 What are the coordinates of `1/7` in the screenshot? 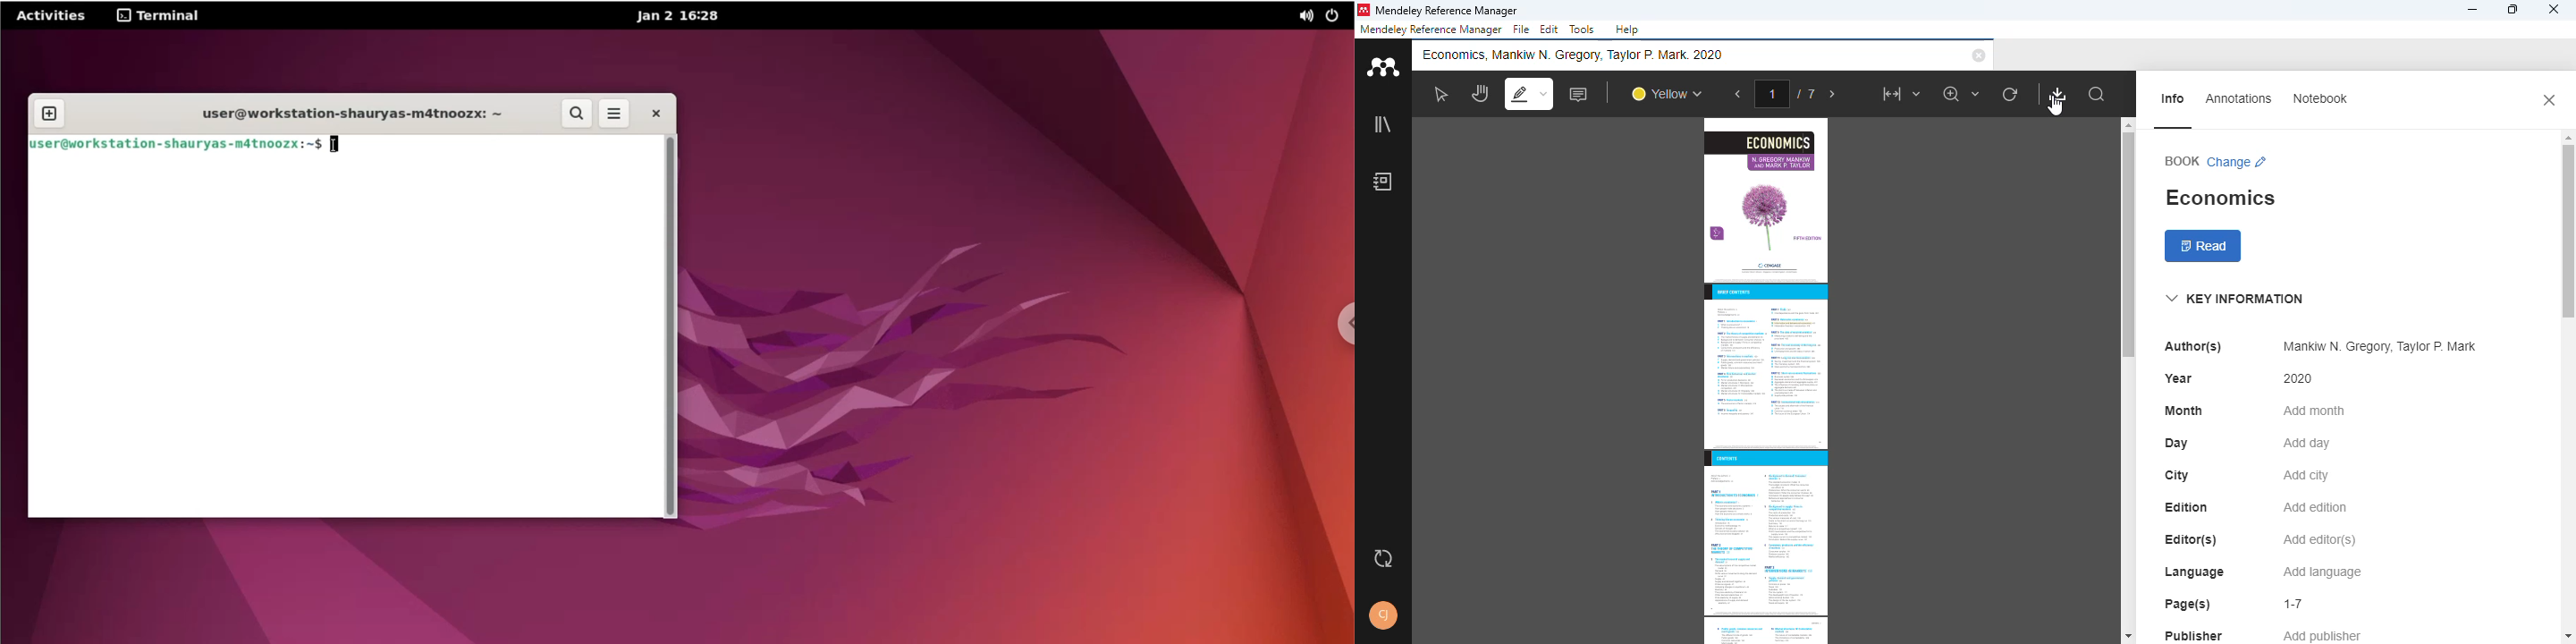 It's located at (1789, 93).